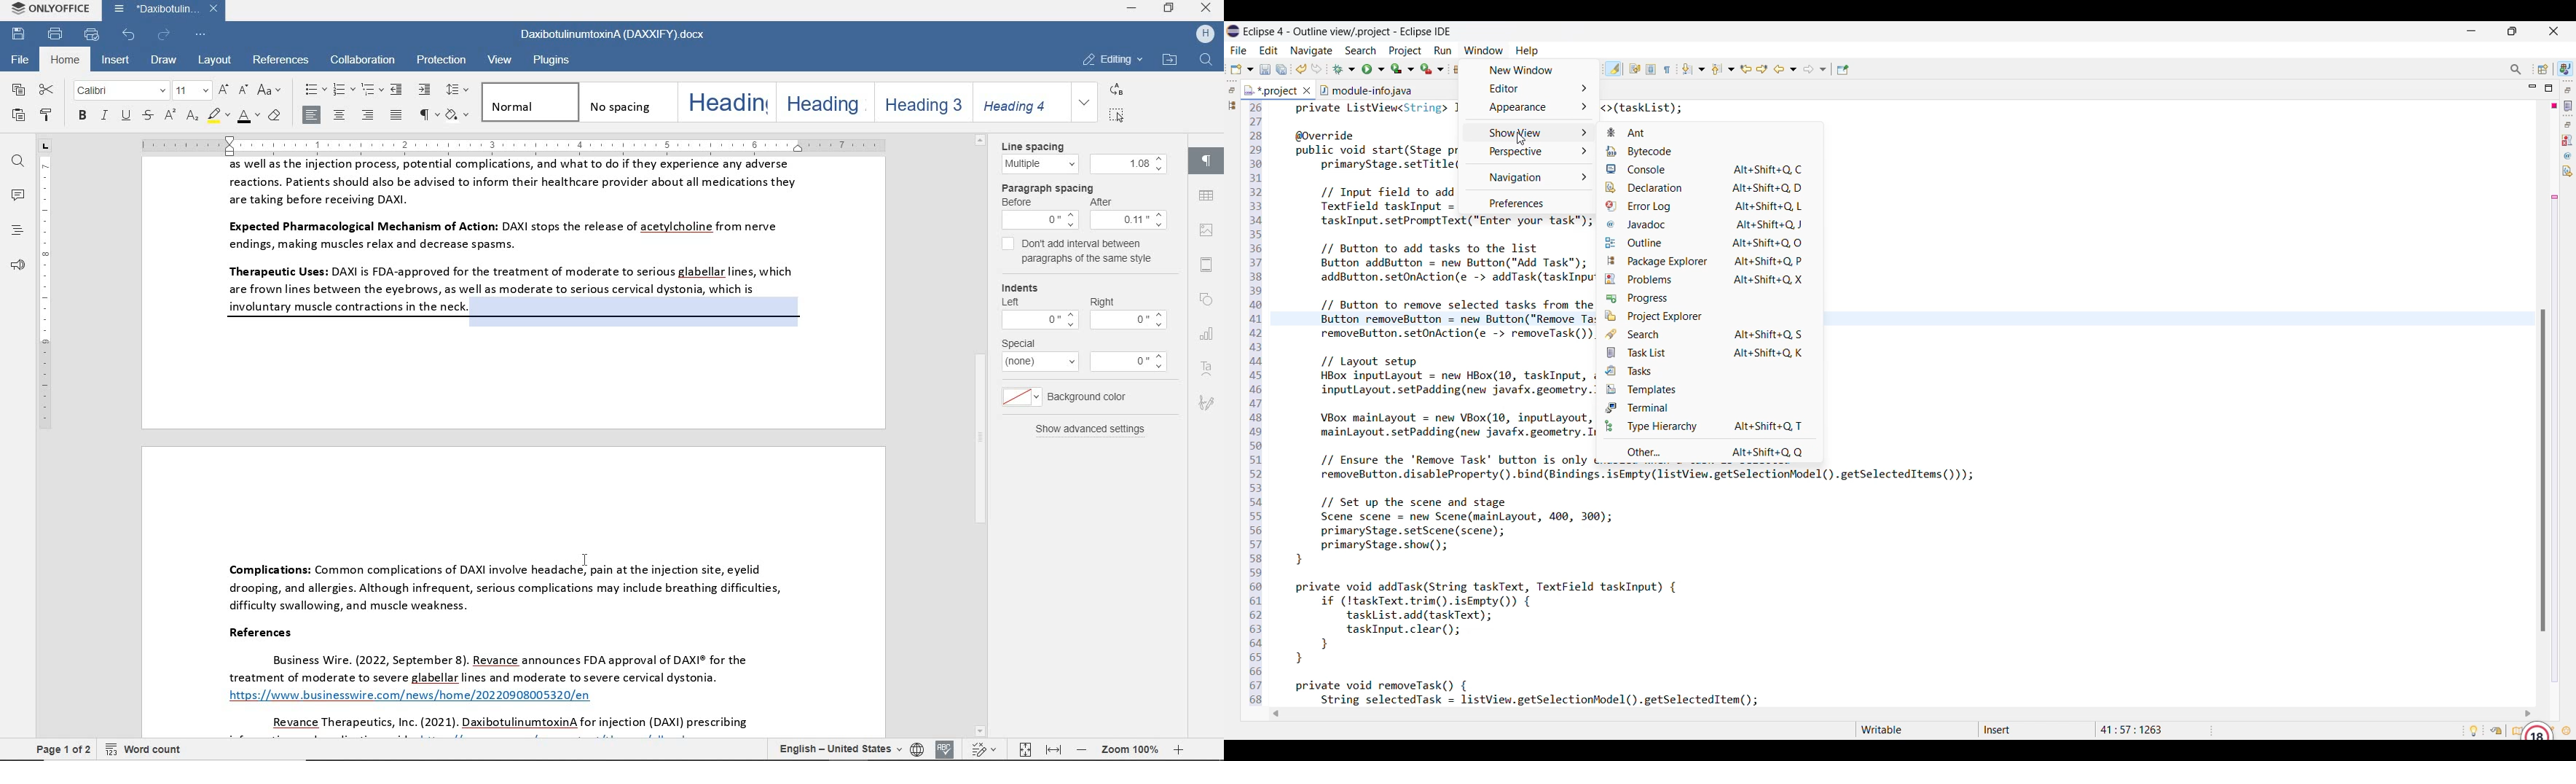 Image resolution: width=2576 pixels, height=784 pixels. I want to click on hp, so click(1202, 35).